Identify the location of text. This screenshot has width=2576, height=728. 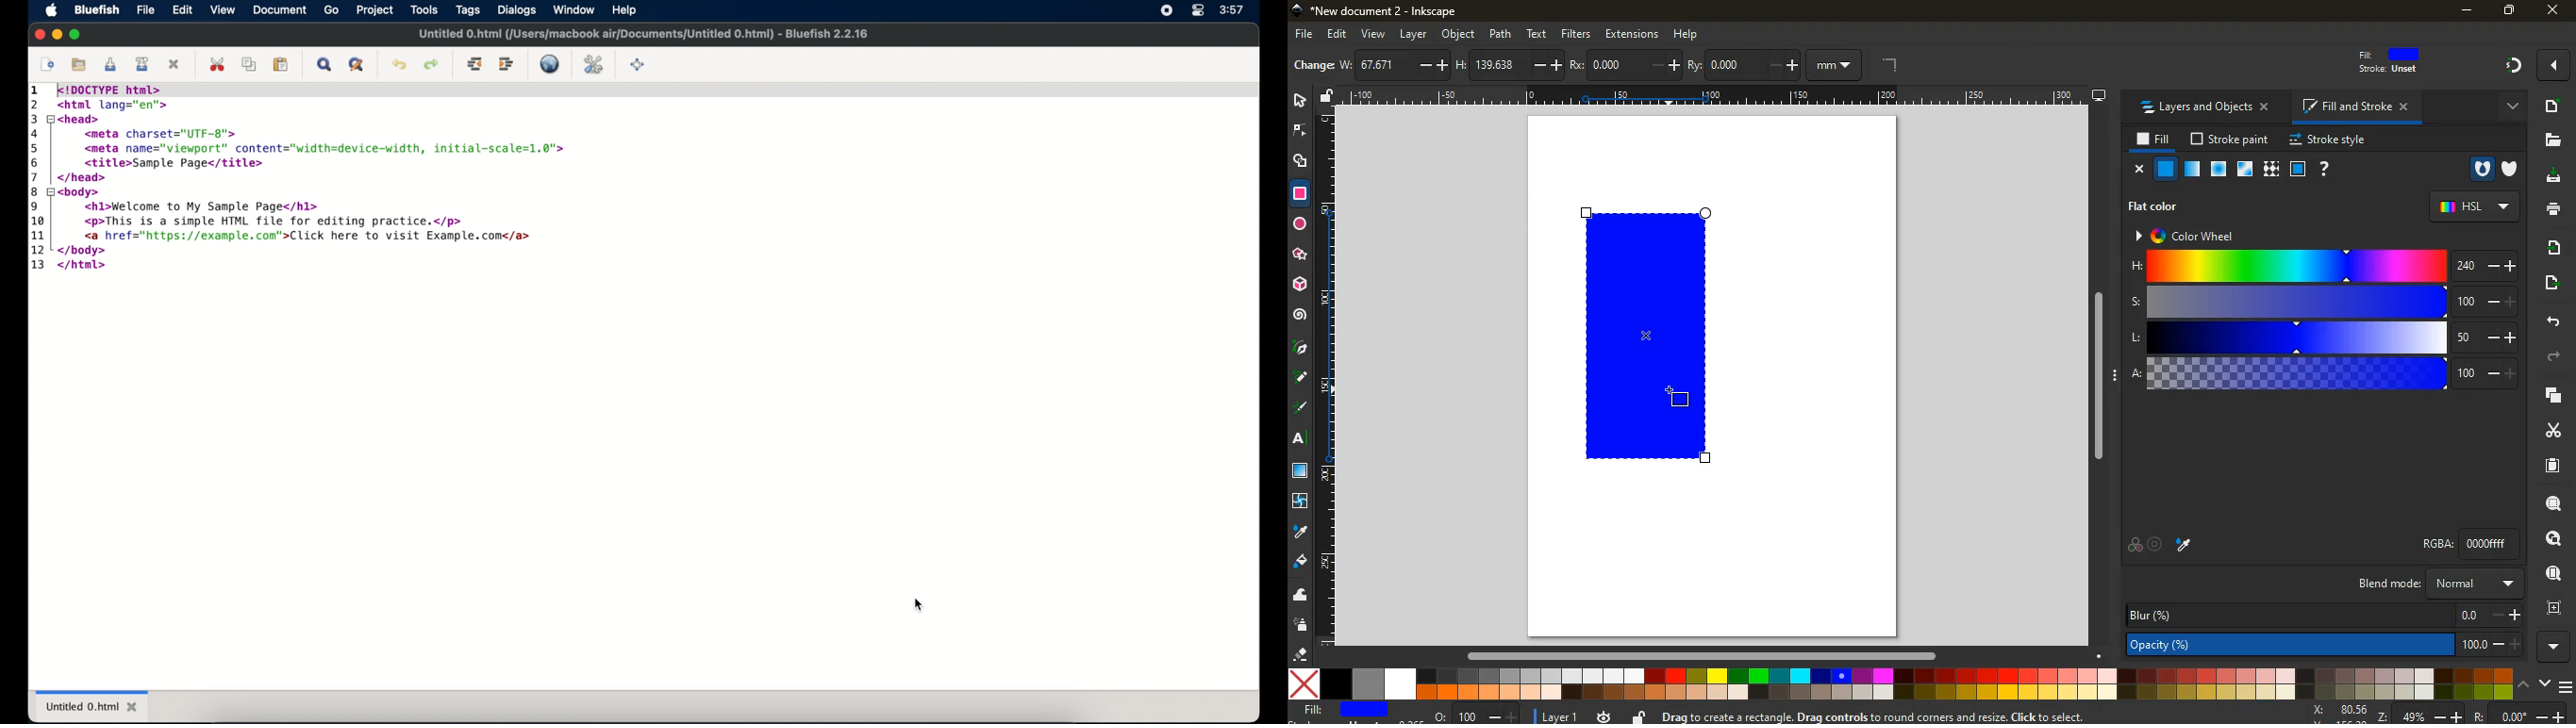
(1302, 438).